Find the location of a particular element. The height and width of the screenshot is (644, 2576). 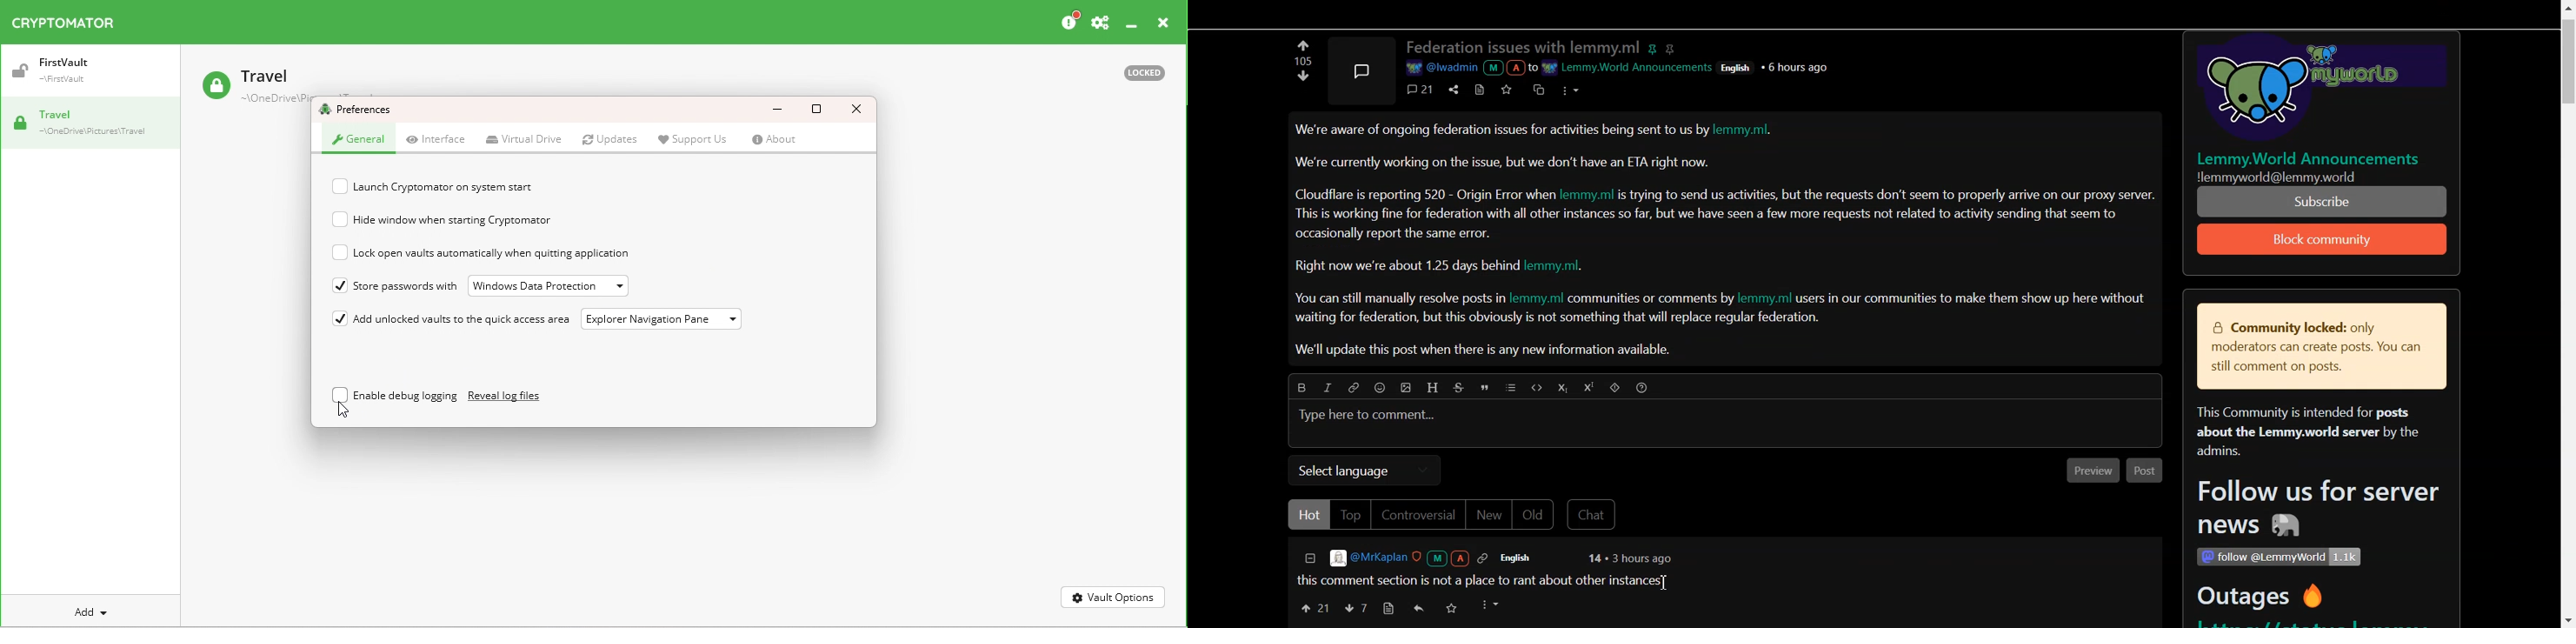

This is working fine for federation with all other instances so far, but we have seen a few more requests not related to activity sending that seem to
occasionally report the same error. is located at coordinates (1708, 223).